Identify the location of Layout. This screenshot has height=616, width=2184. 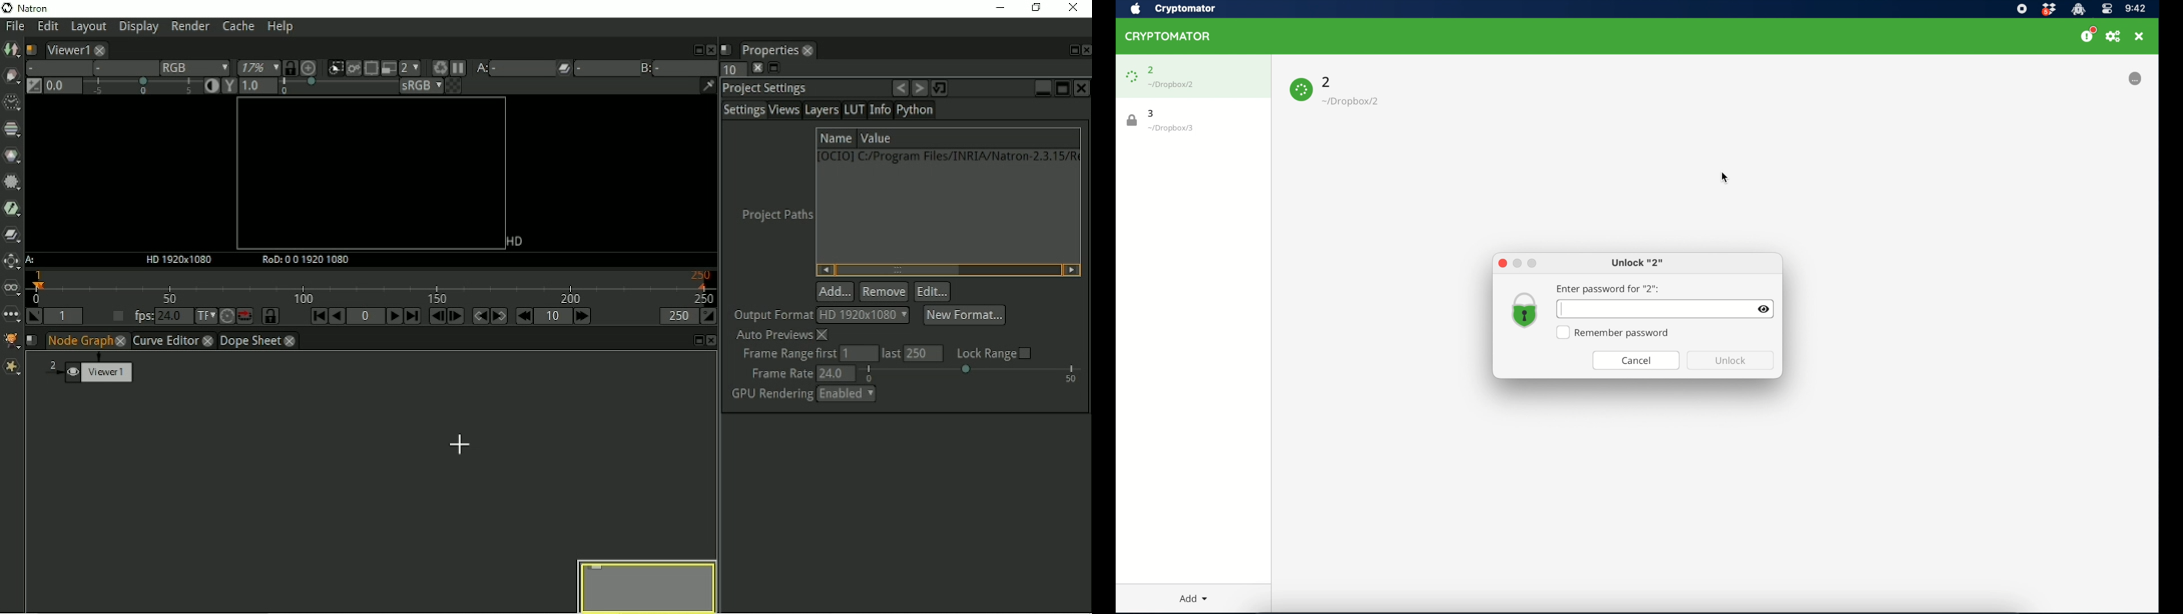
(88, 27).